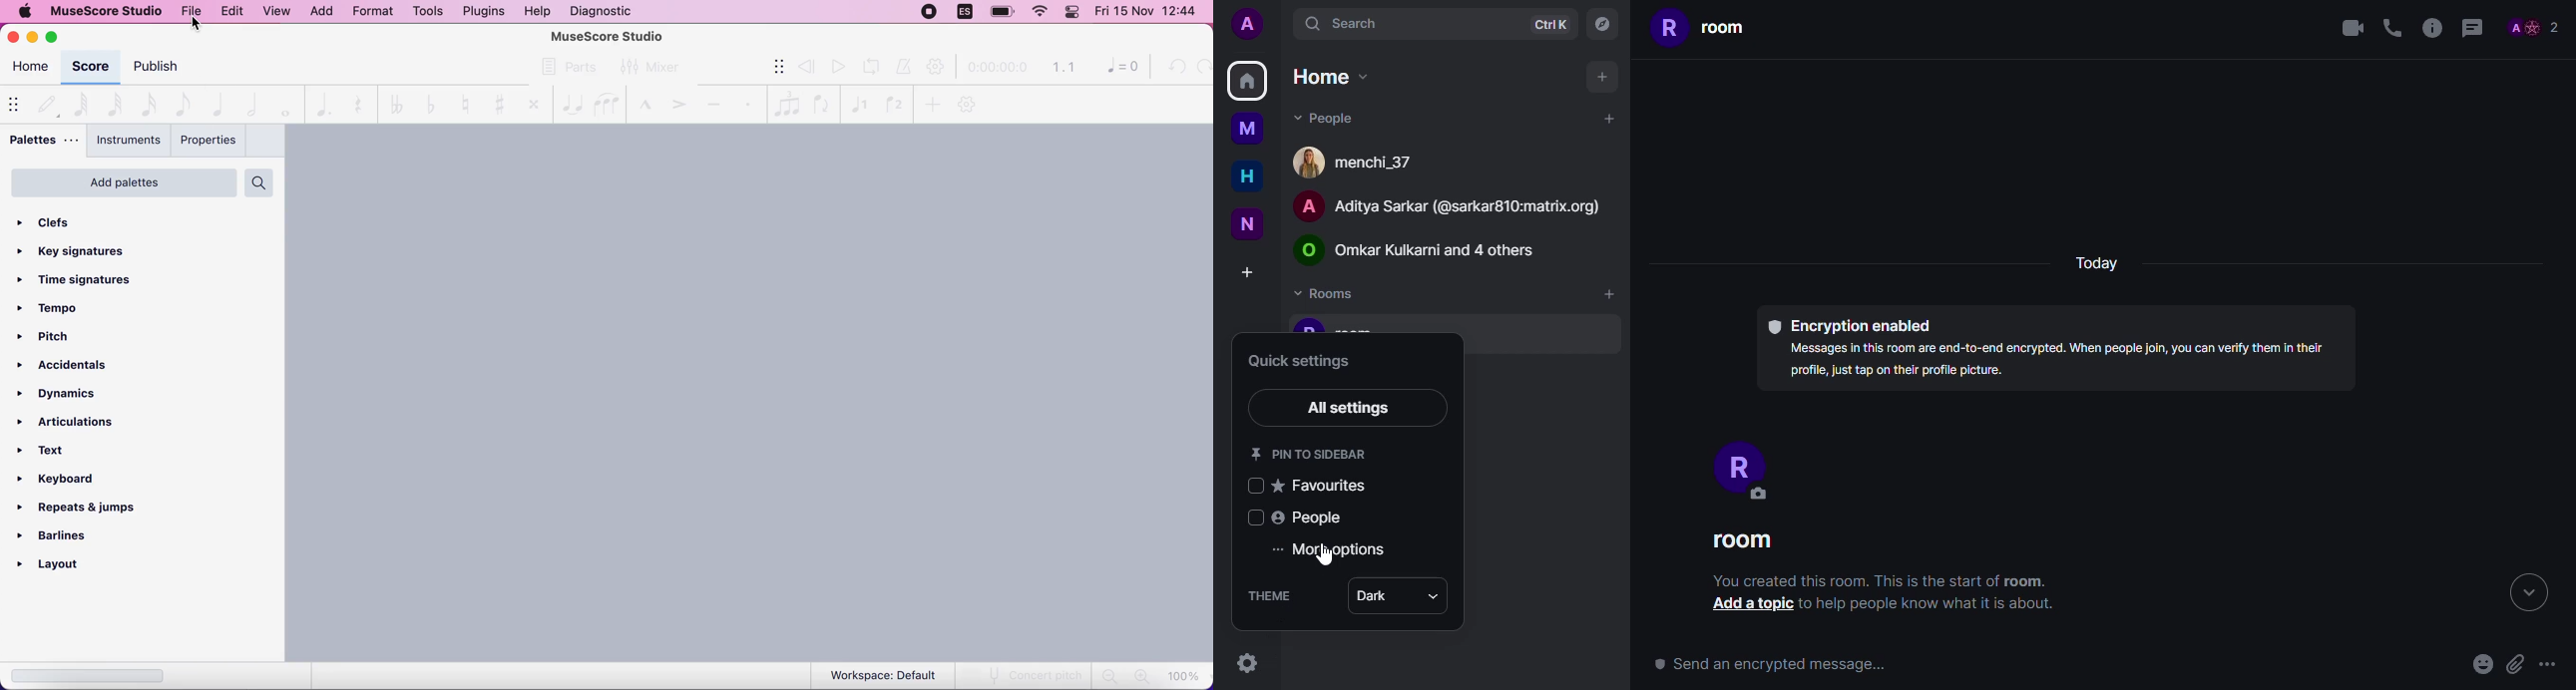  What do you see at coordinates (81, 103) in the screenshot?
I see `64th note` at bounding box center [81, 103].